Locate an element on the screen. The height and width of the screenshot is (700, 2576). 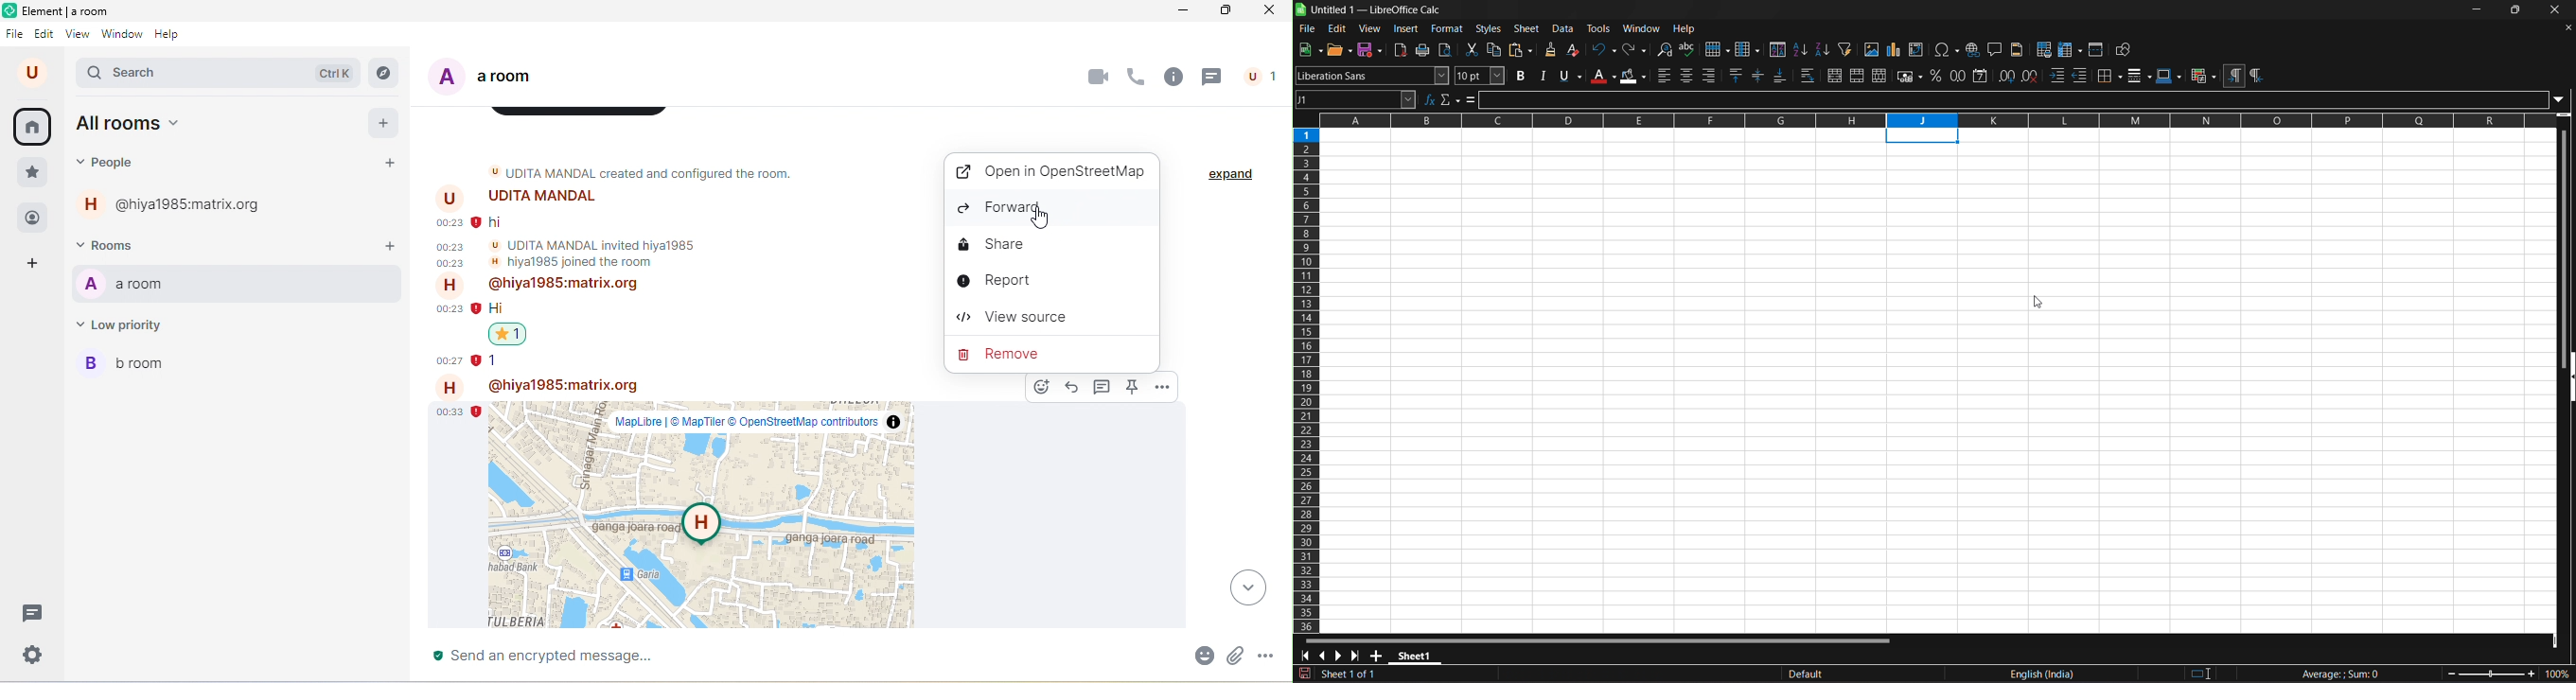
remove decimal place is located at coordinates (2029, 77).